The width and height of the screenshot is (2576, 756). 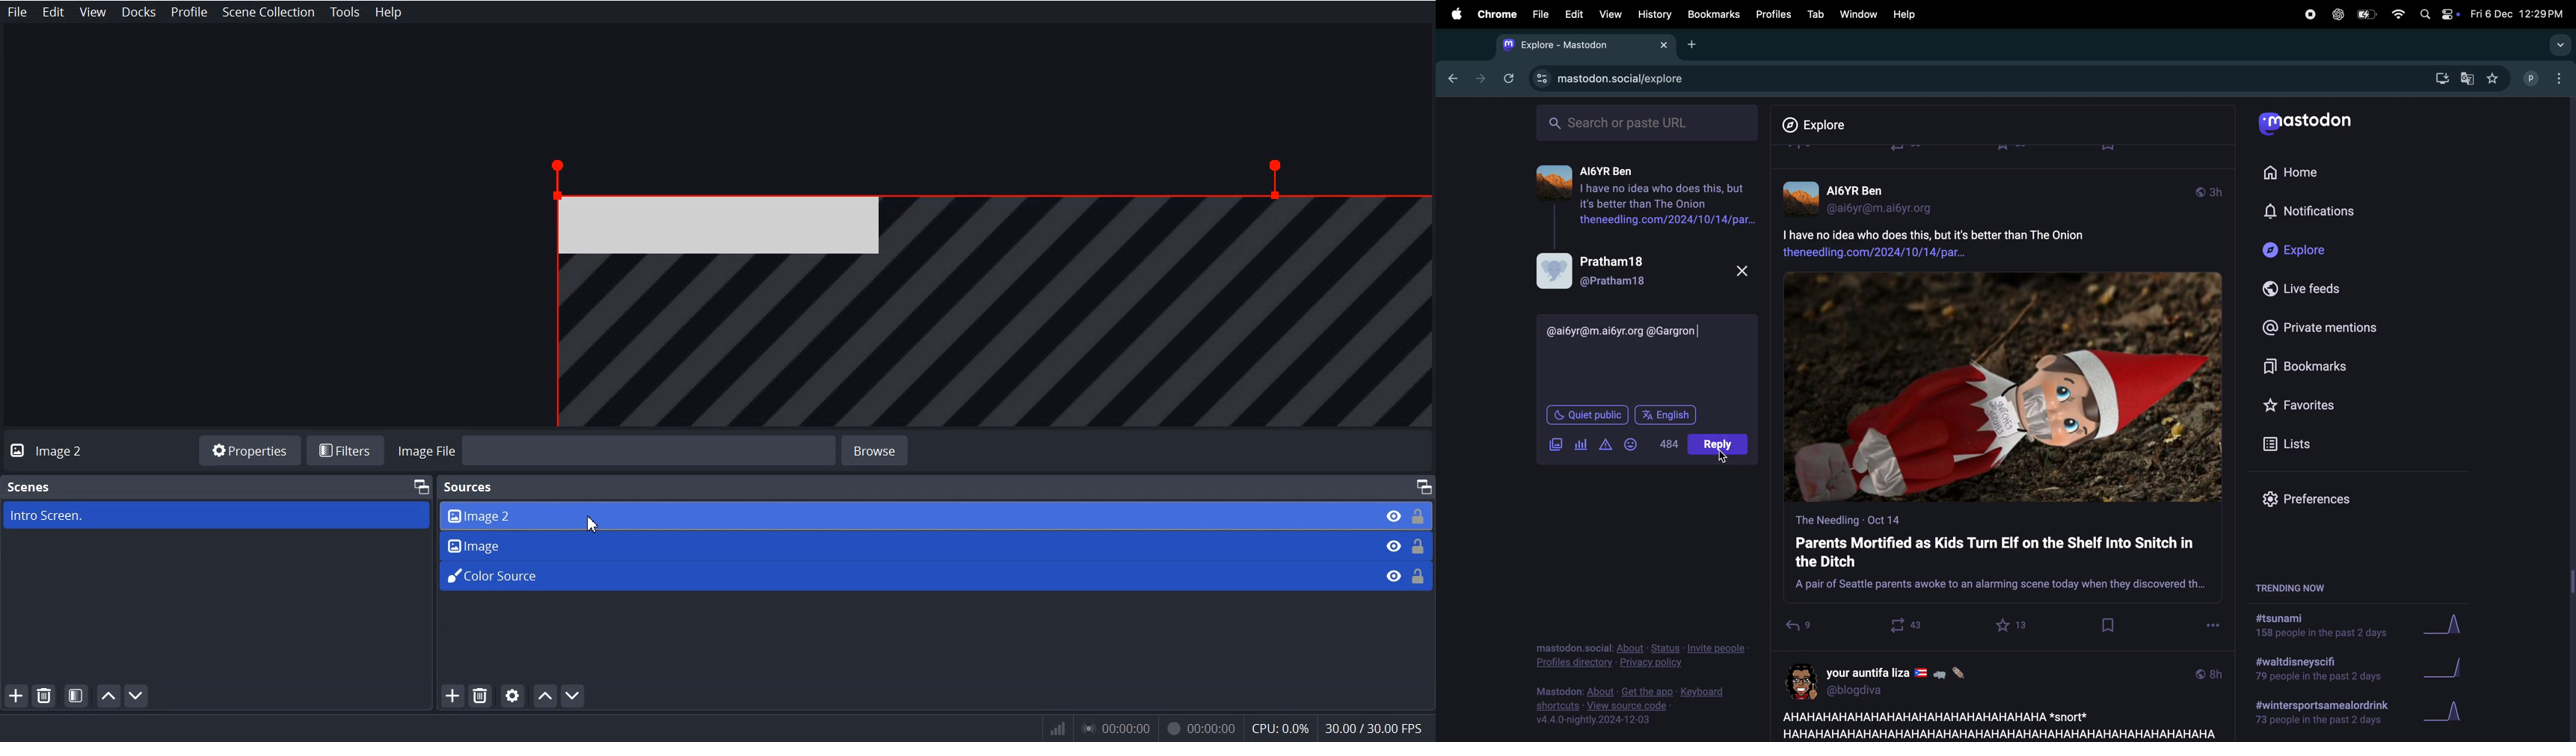 What do you see at coordinates (2297, 171) in the screenshot?
I see `Home` at bounding box center [2297, 171].